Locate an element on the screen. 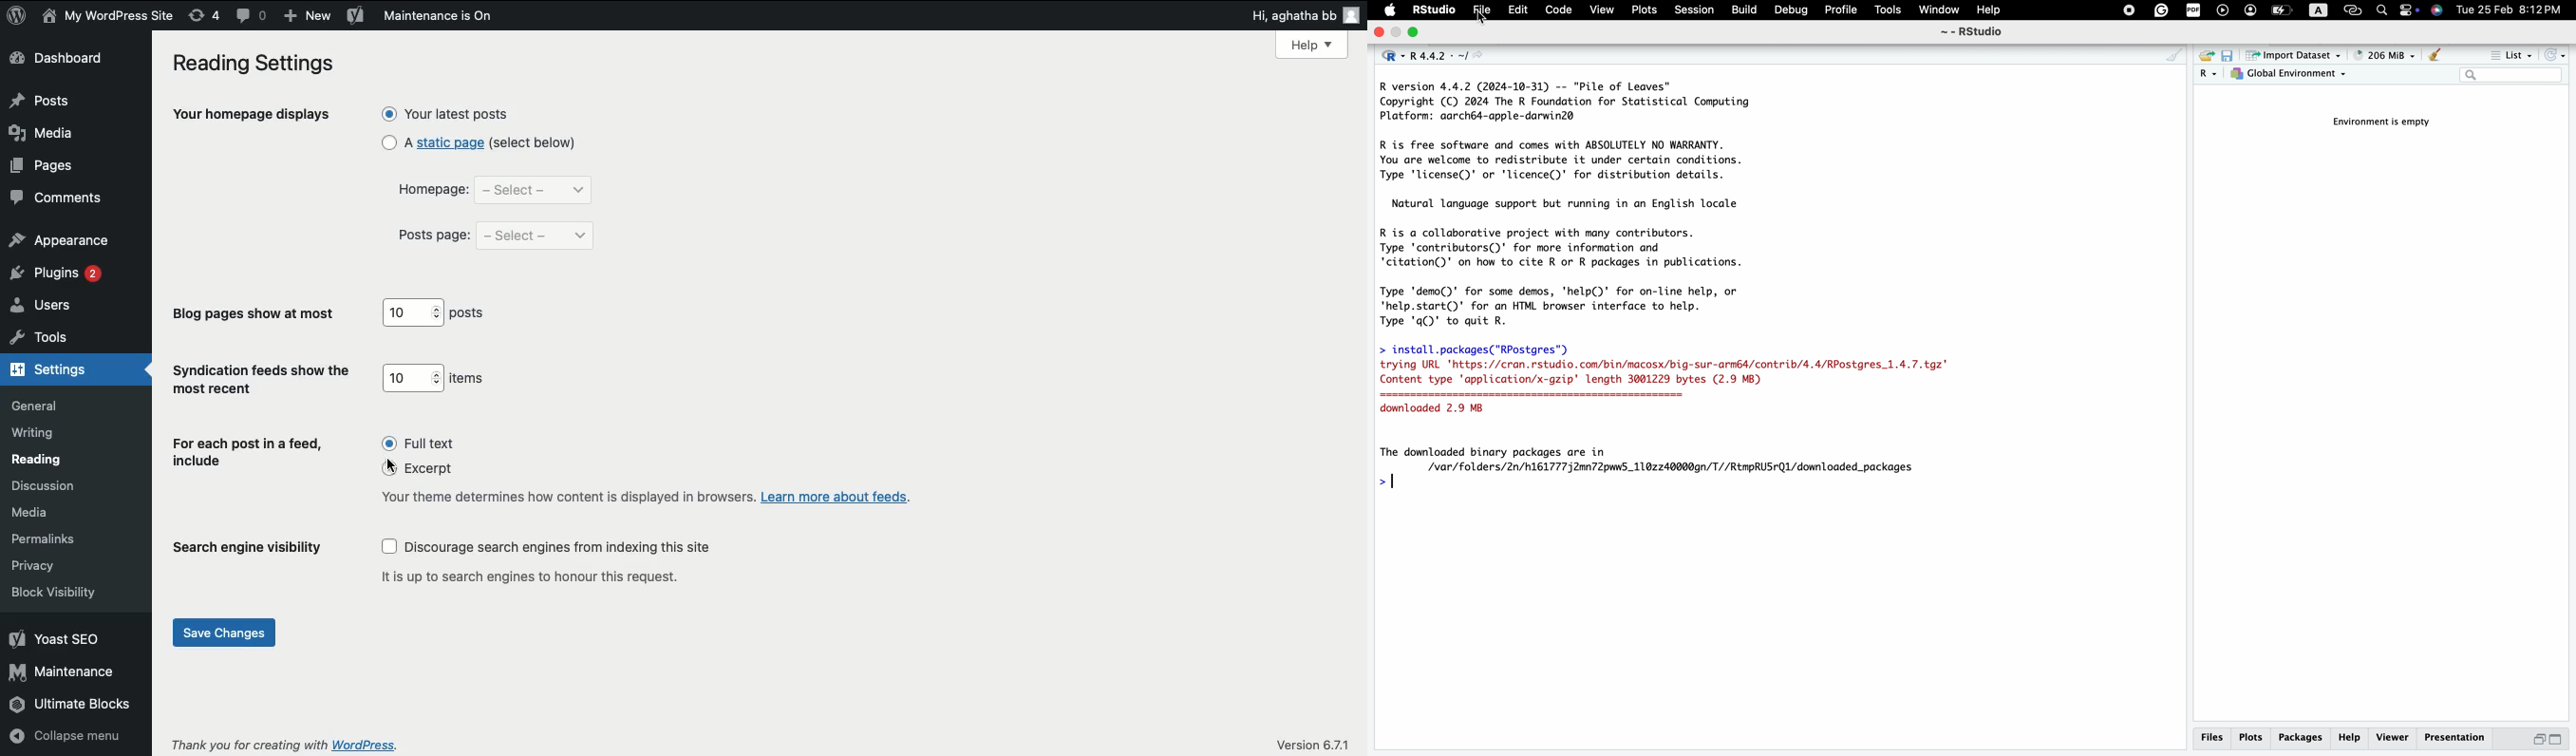  posts page is located at coordinates (435, 238).